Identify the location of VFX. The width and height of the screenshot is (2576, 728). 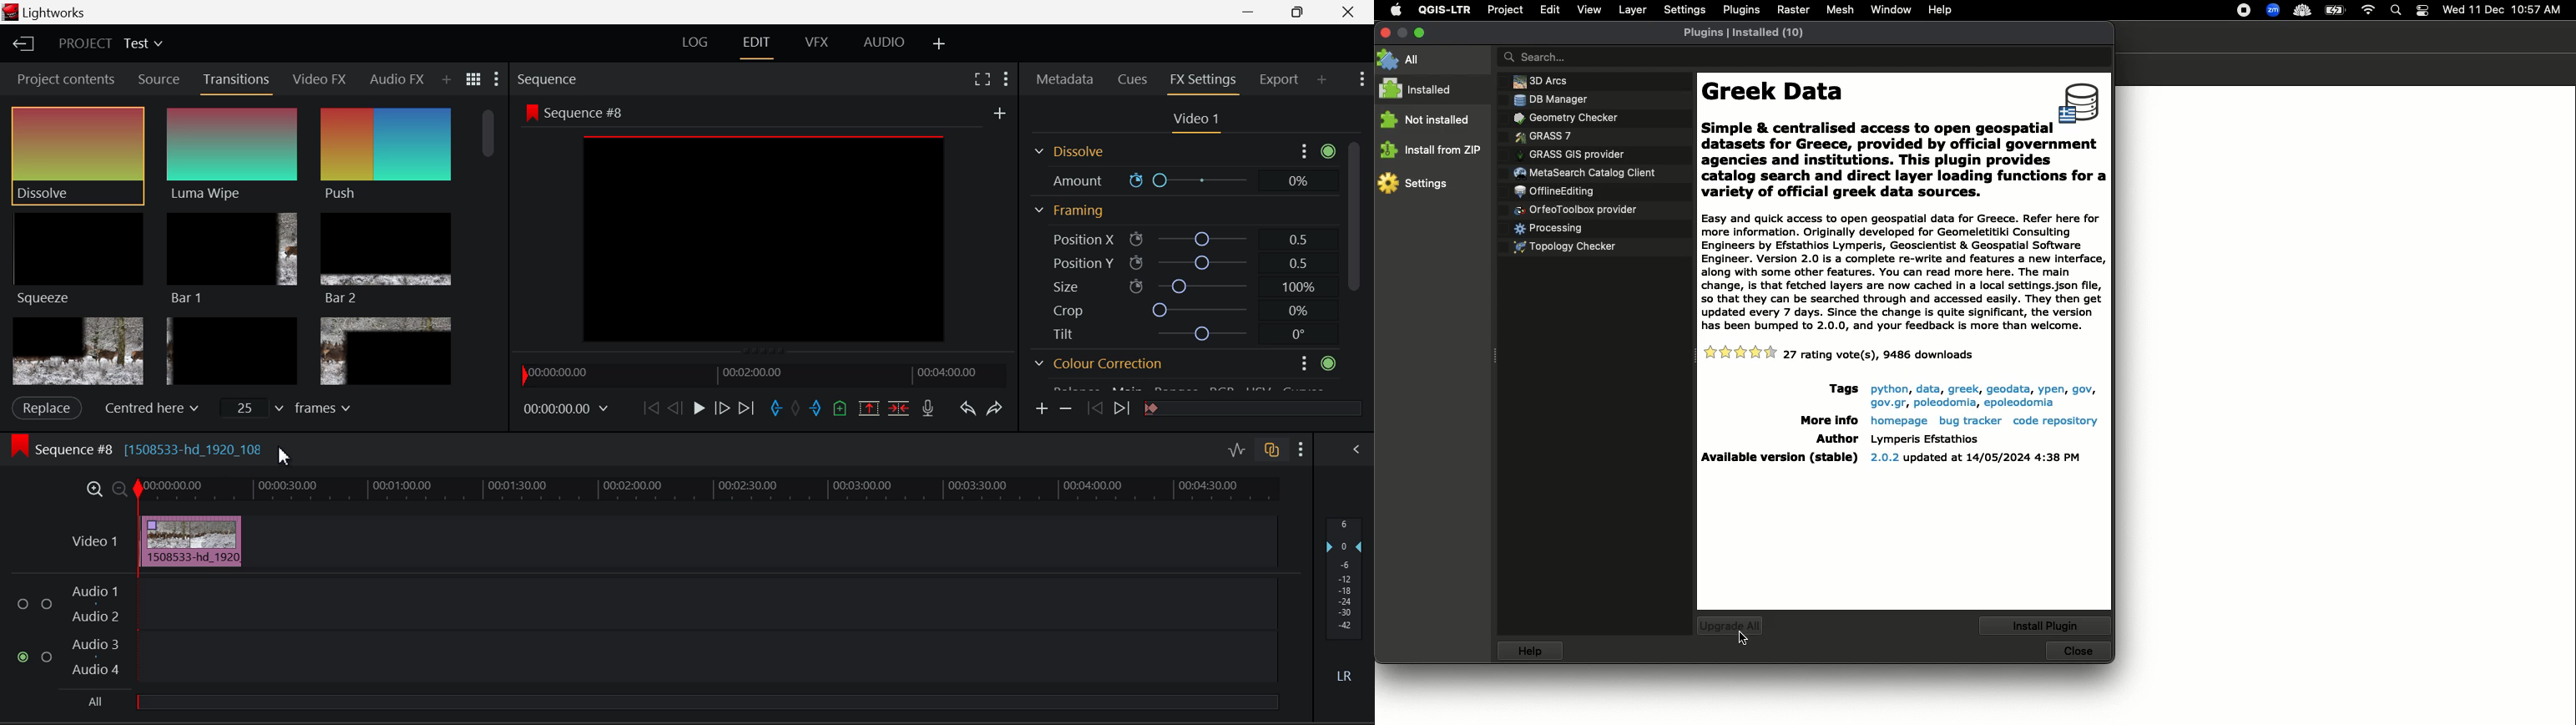
(816, 44).